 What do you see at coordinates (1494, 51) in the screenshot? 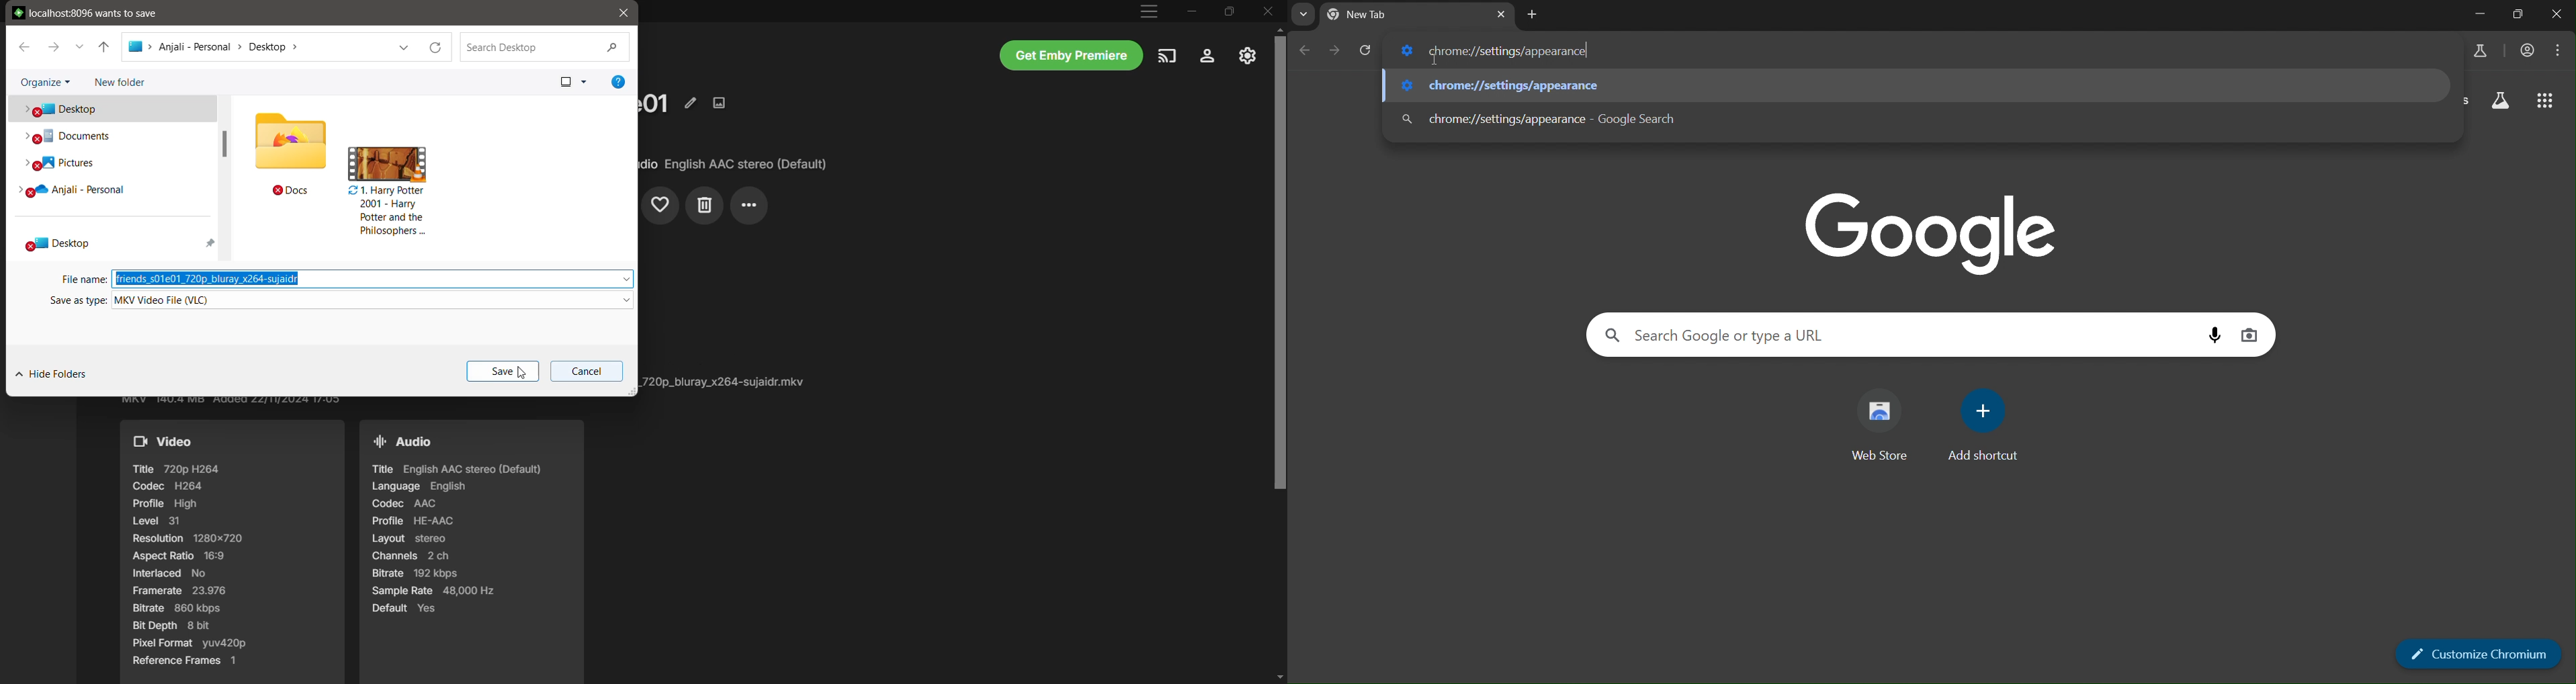
I see `chrome://settings/appearance` at bounding box center [1494, 51].